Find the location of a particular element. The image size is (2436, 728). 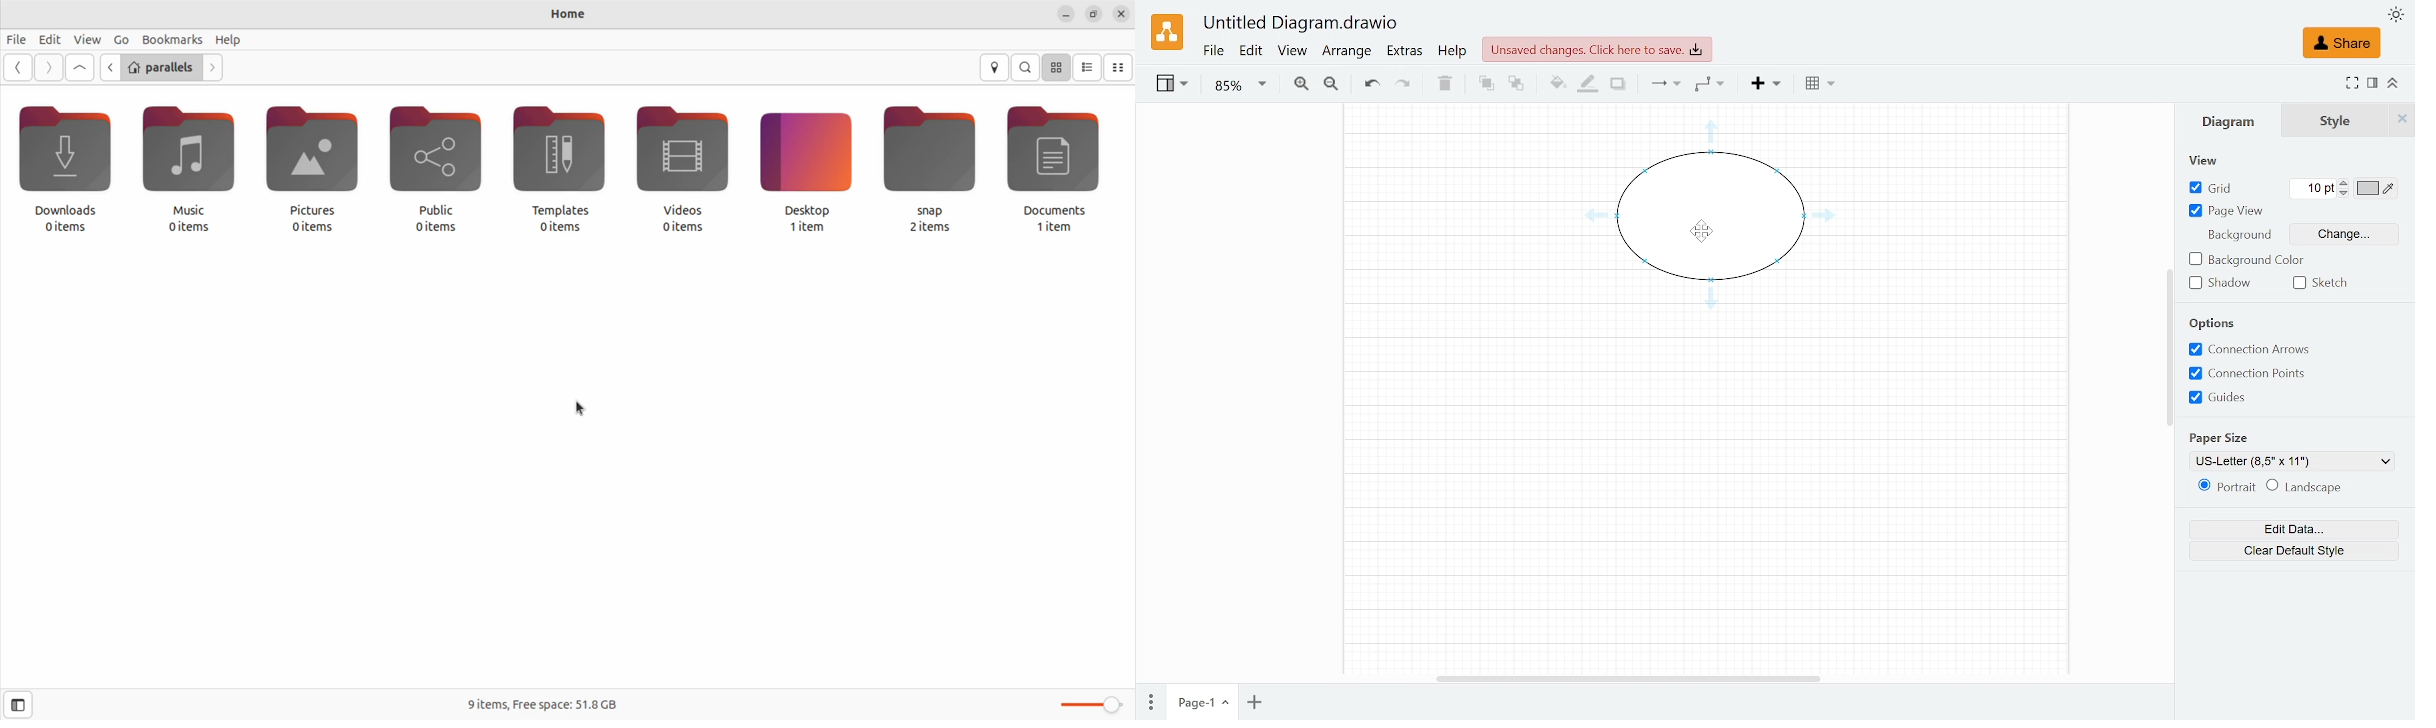

View is located at coordinates (1292, 52).